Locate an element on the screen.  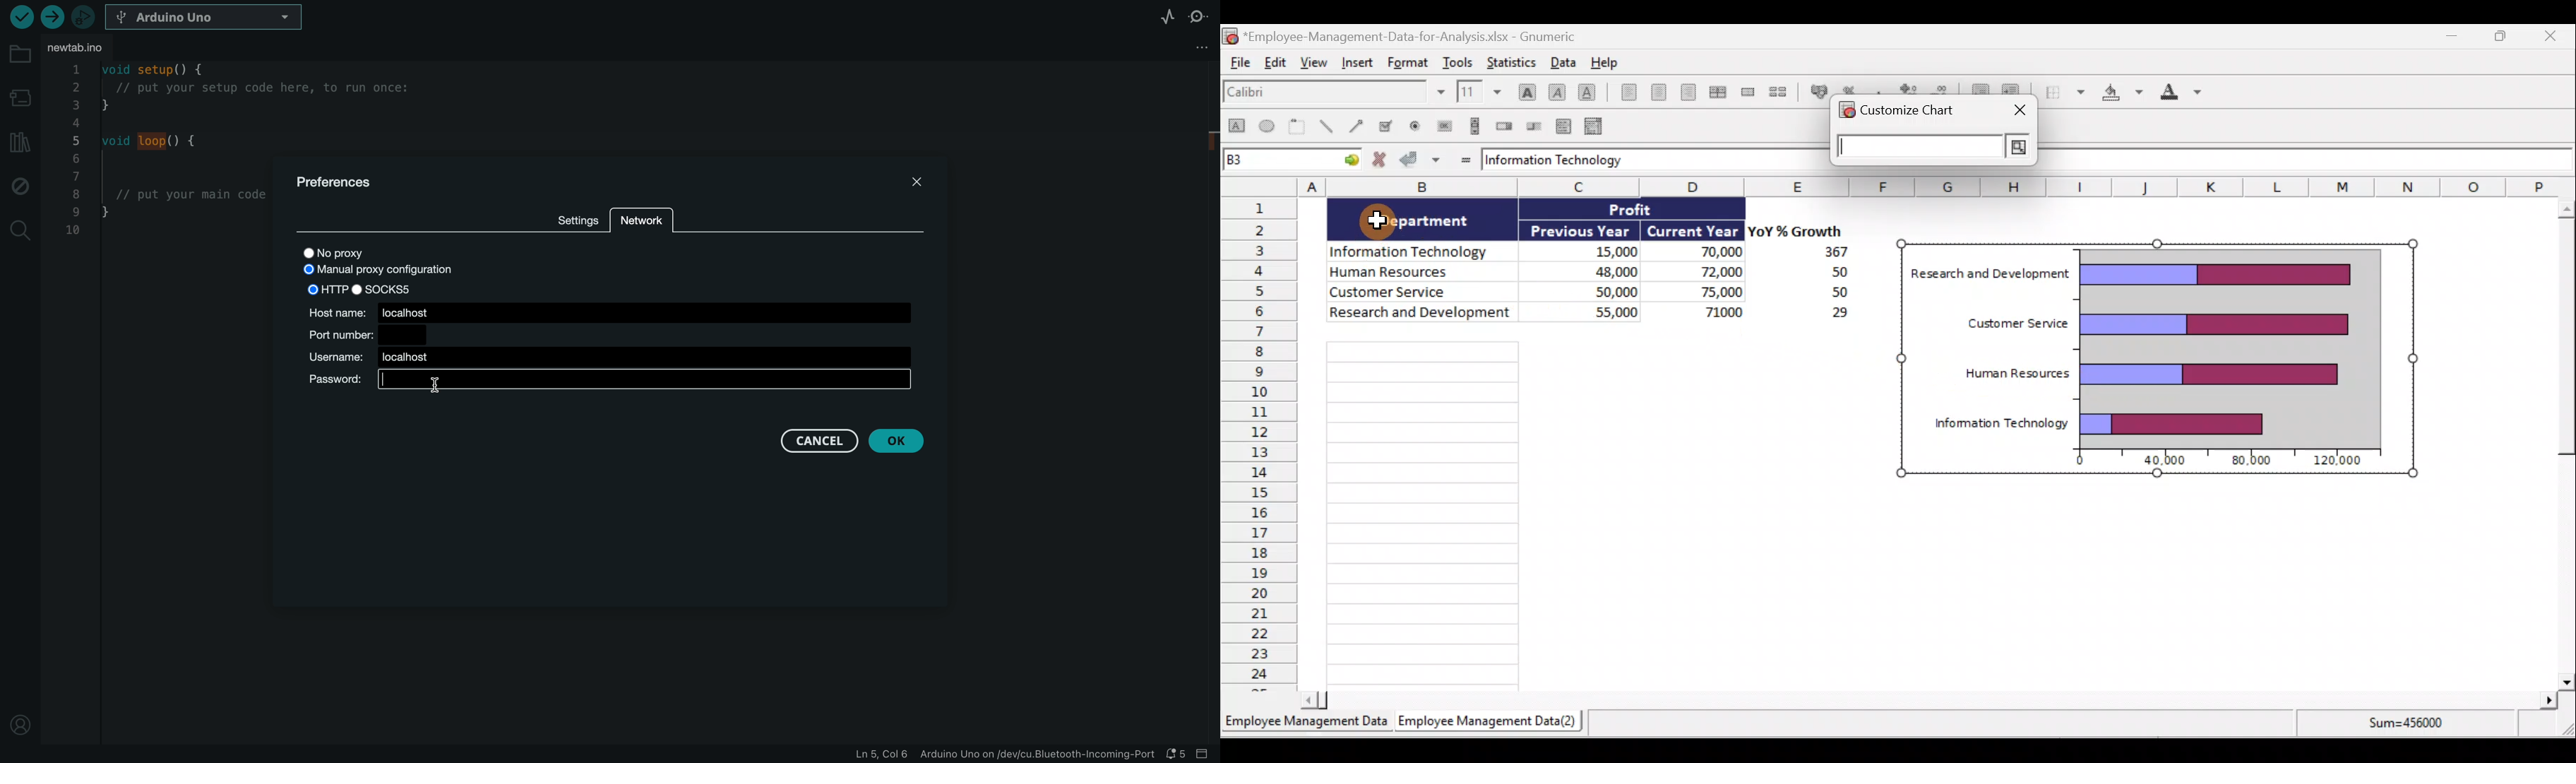
Help is located at coordinates (1613, 62).